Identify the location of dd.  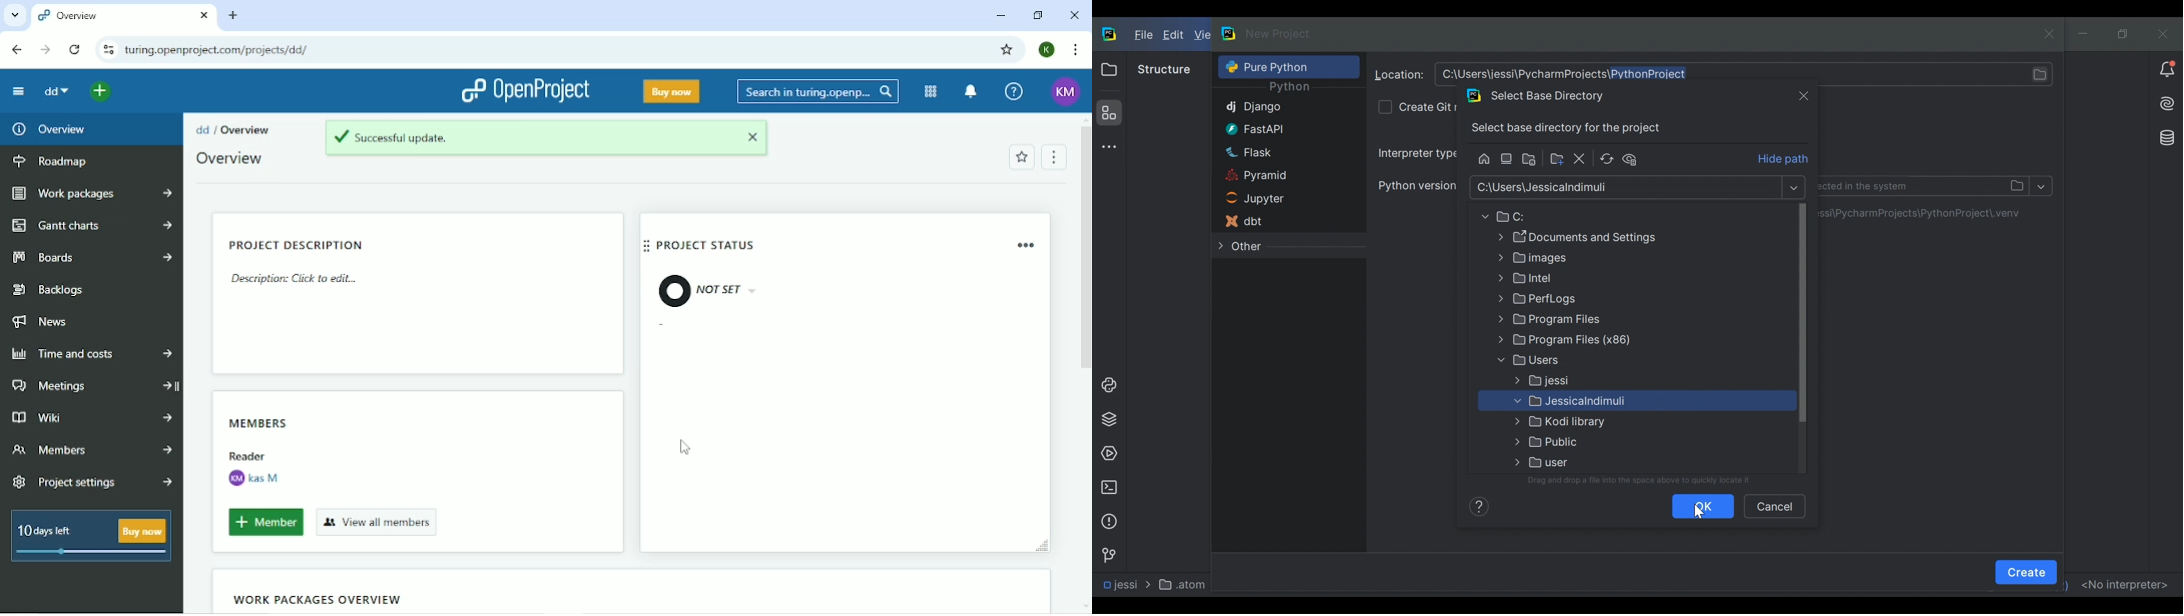
(55, 91).